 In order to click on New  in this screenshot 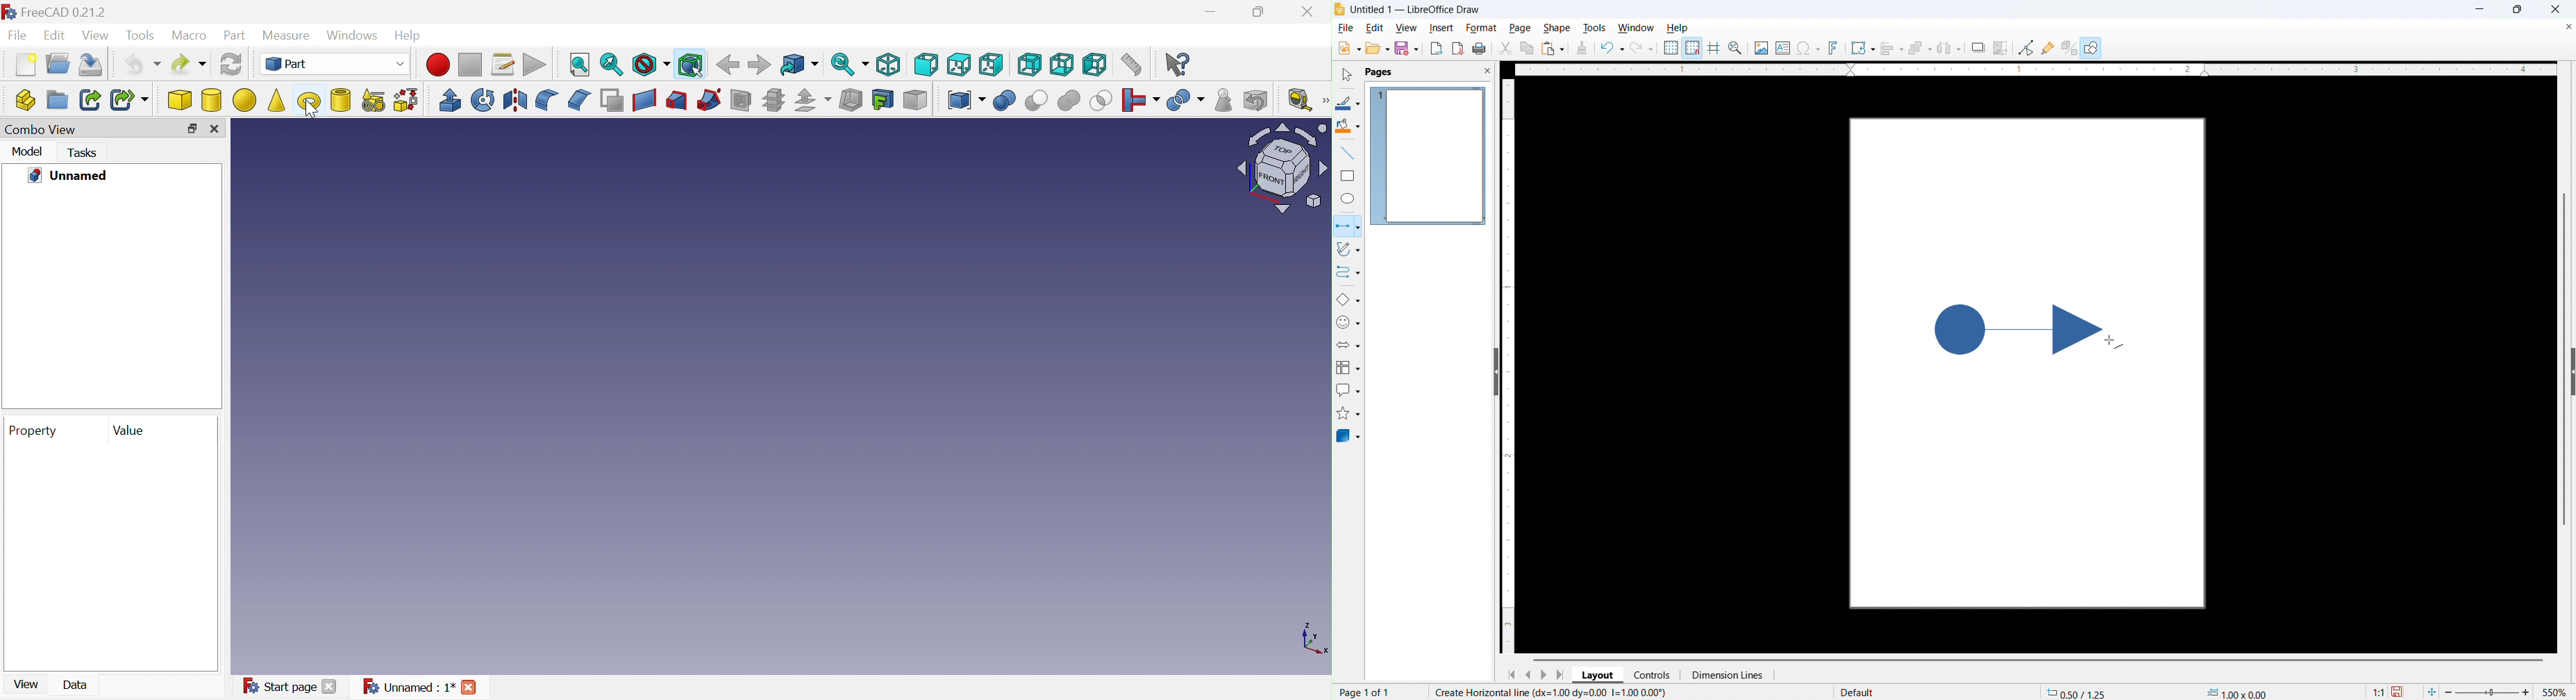, I will do `click(1349, 49)`.